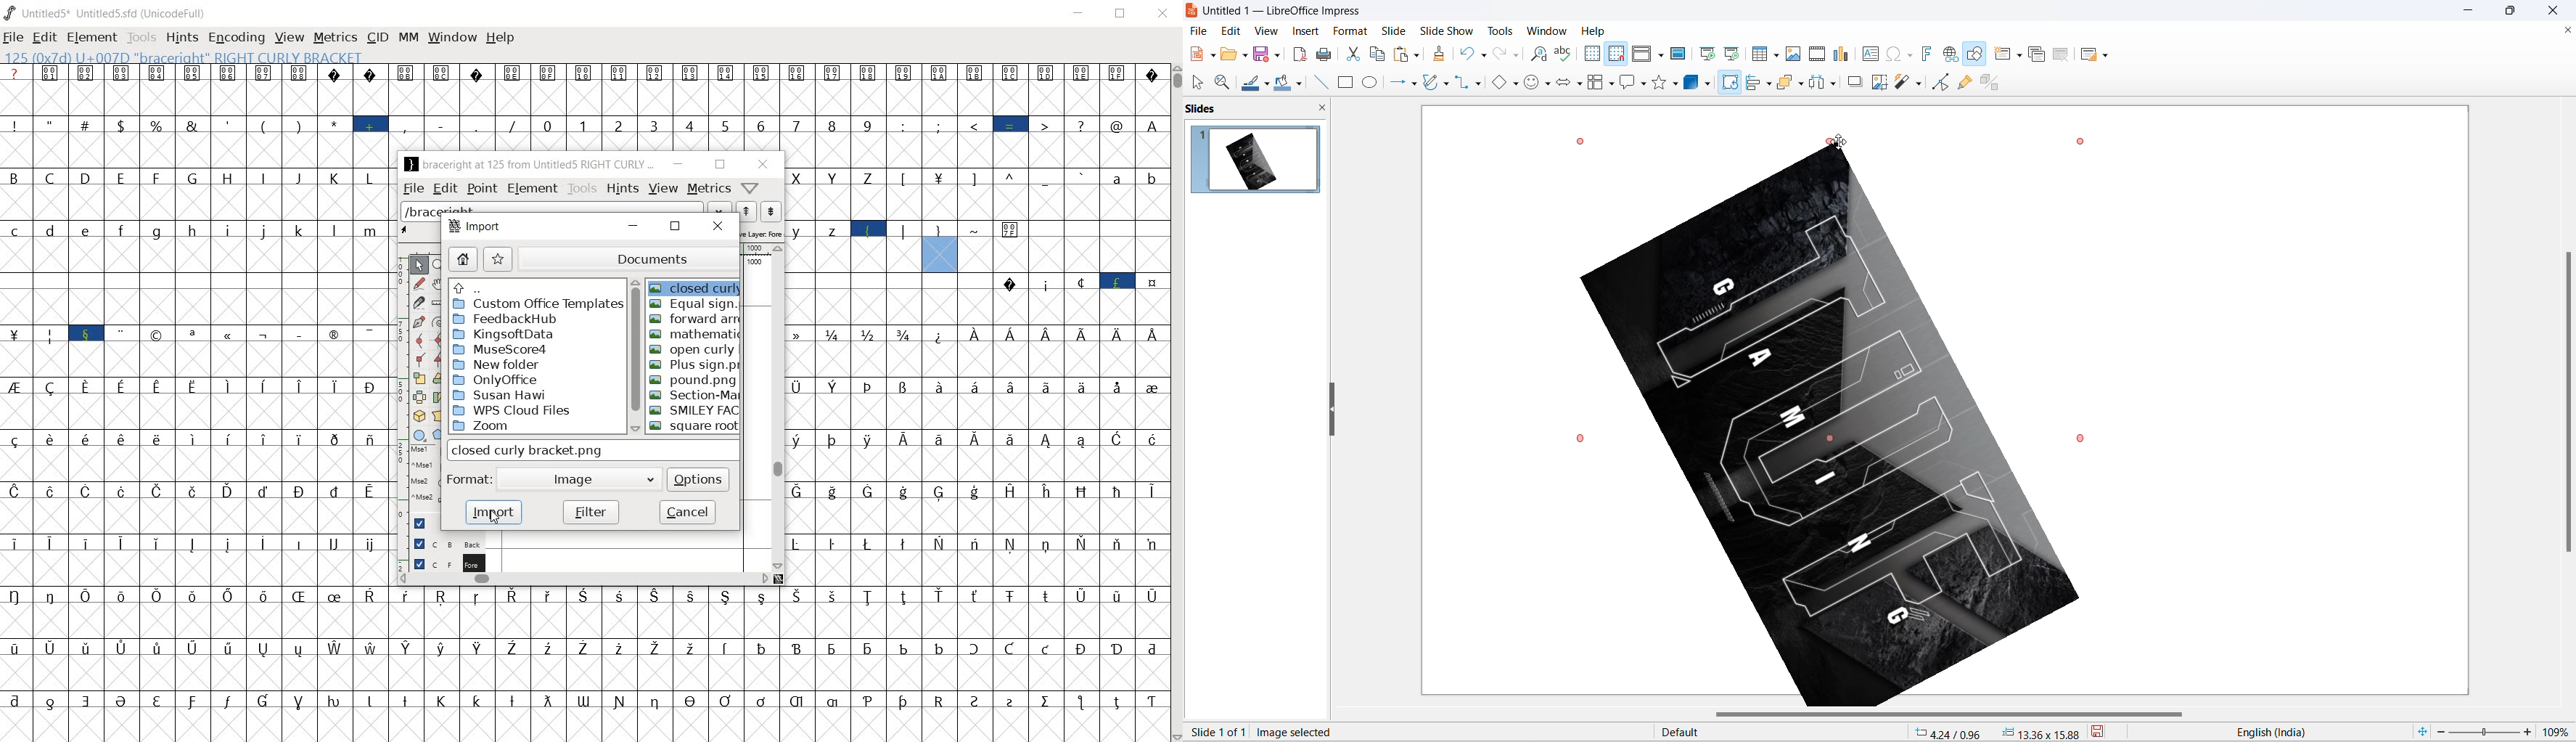 This screenshot has height=756, width=2576. I want to click on image selected text, so click(1297, 731).